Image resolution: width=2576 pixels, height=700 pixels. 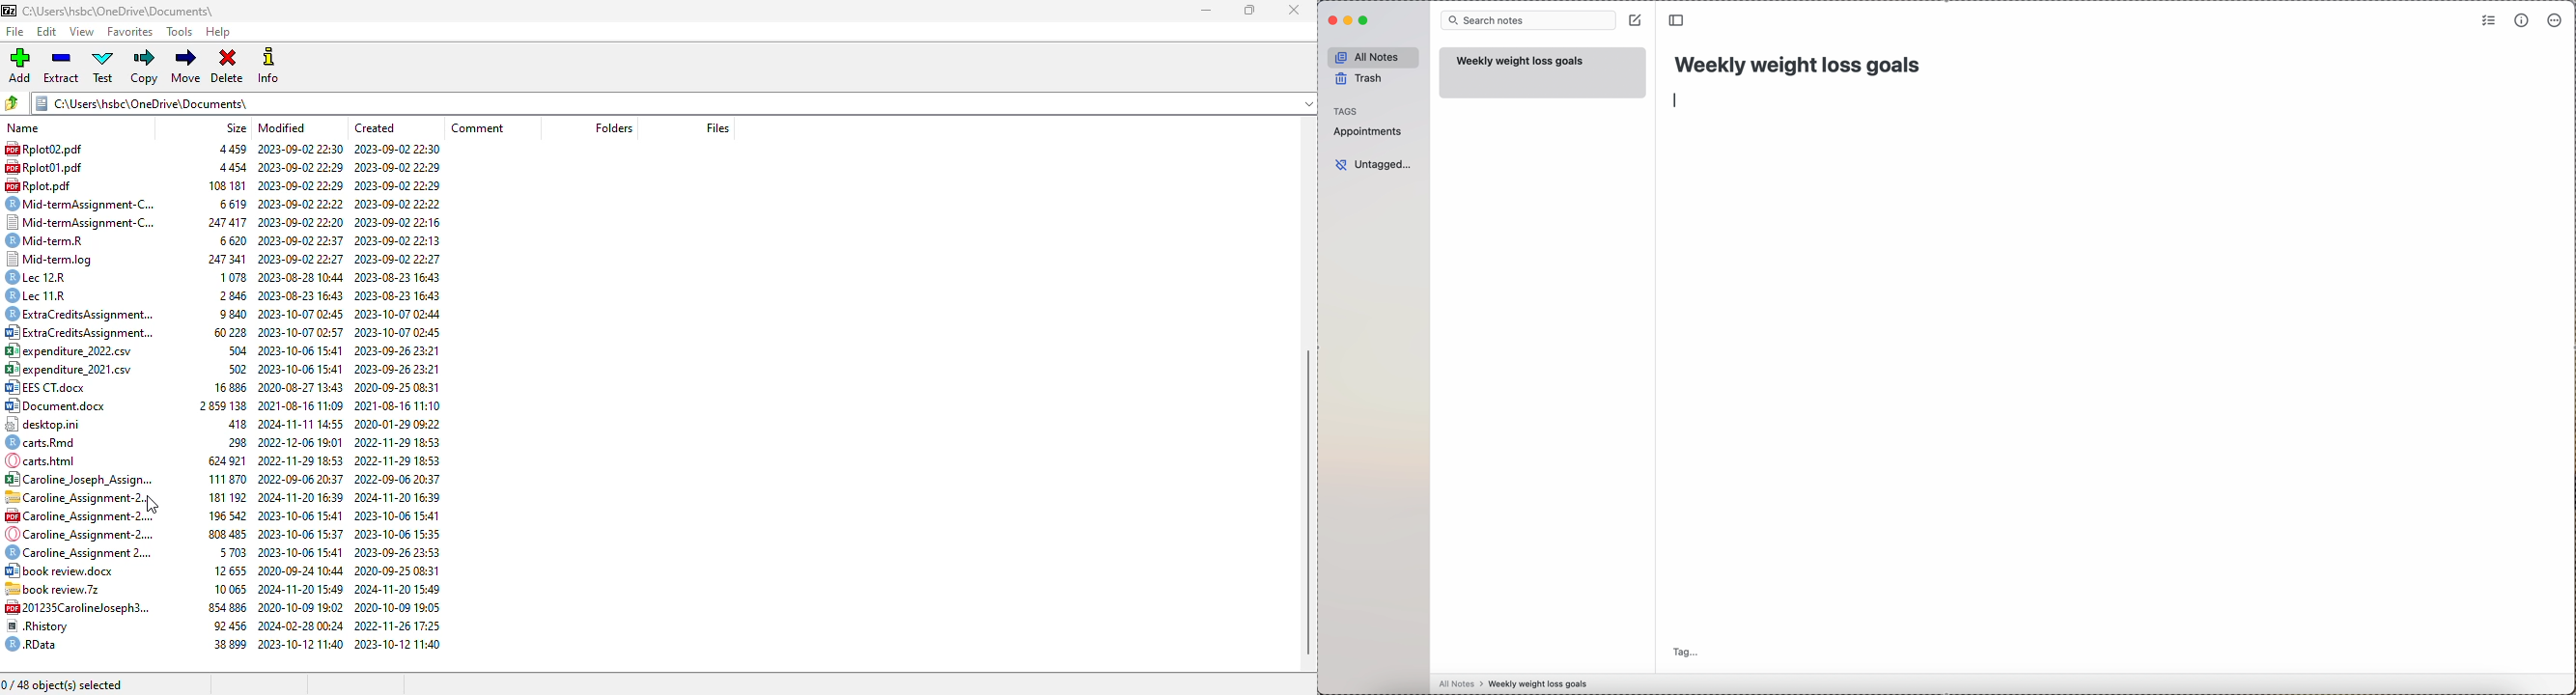 I want to click on size, so click(x=237, y=127).